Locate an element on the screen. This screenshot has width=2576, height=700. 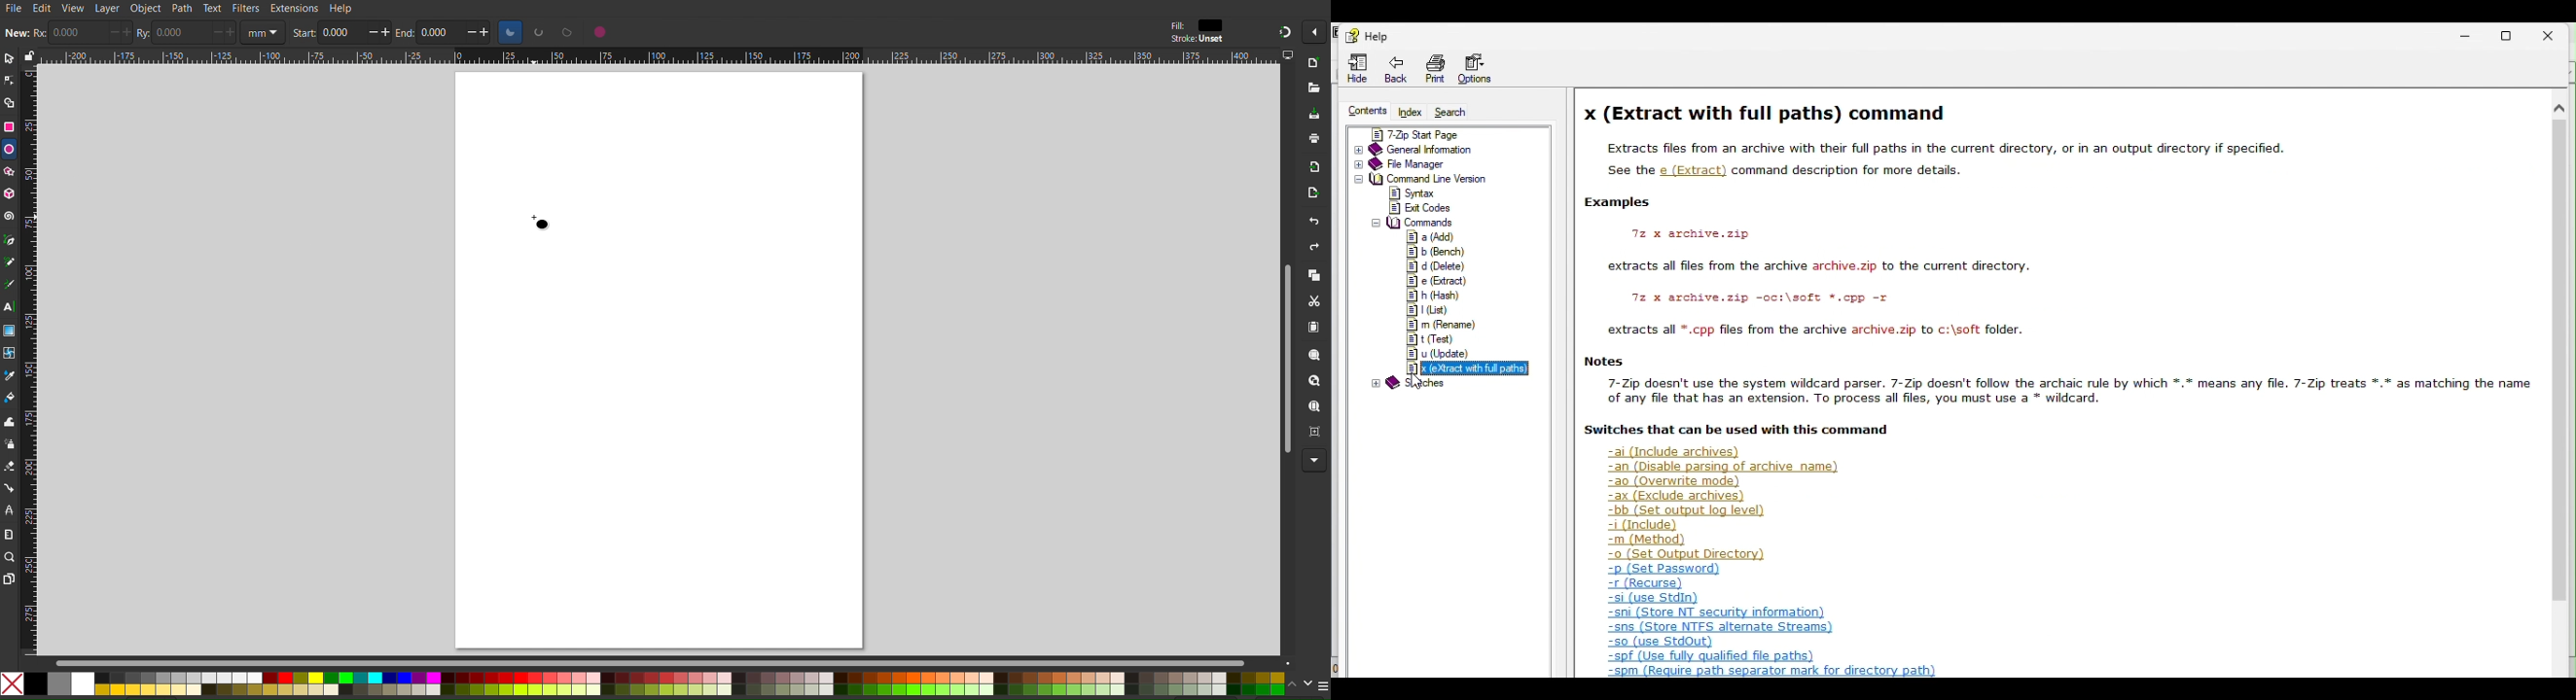
circle options is located at coordinates (566, 32).